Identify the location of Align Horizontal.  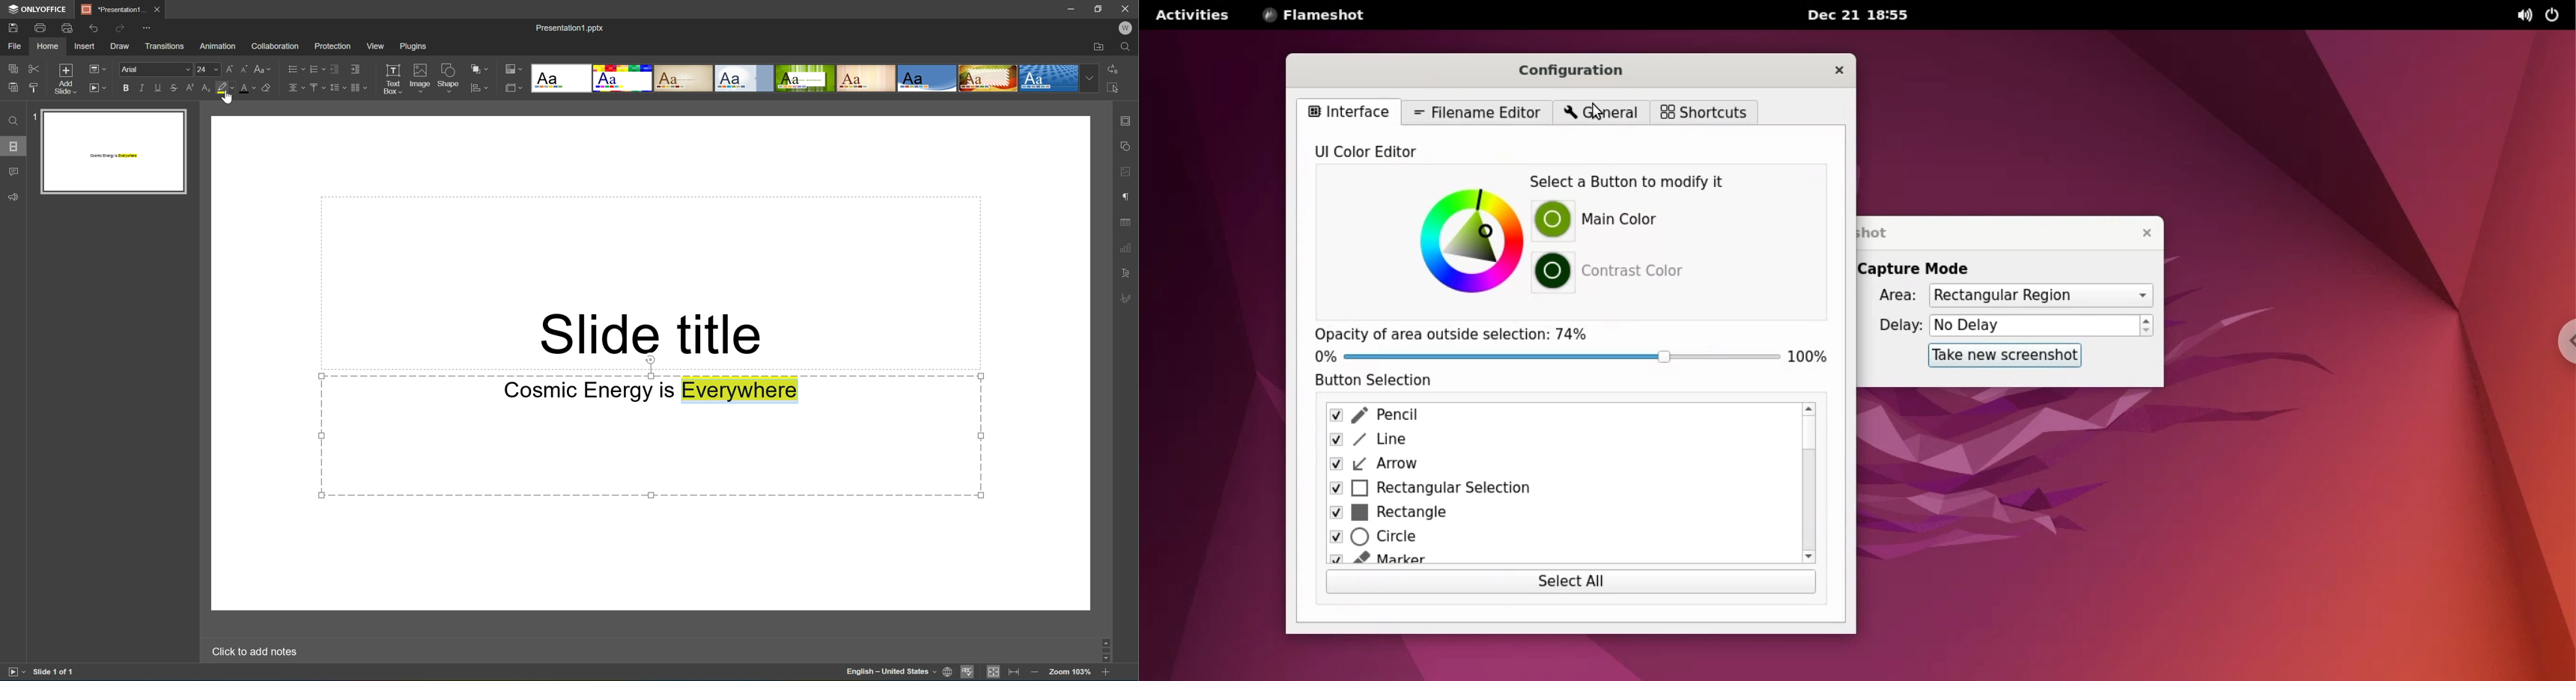
(295, 87).